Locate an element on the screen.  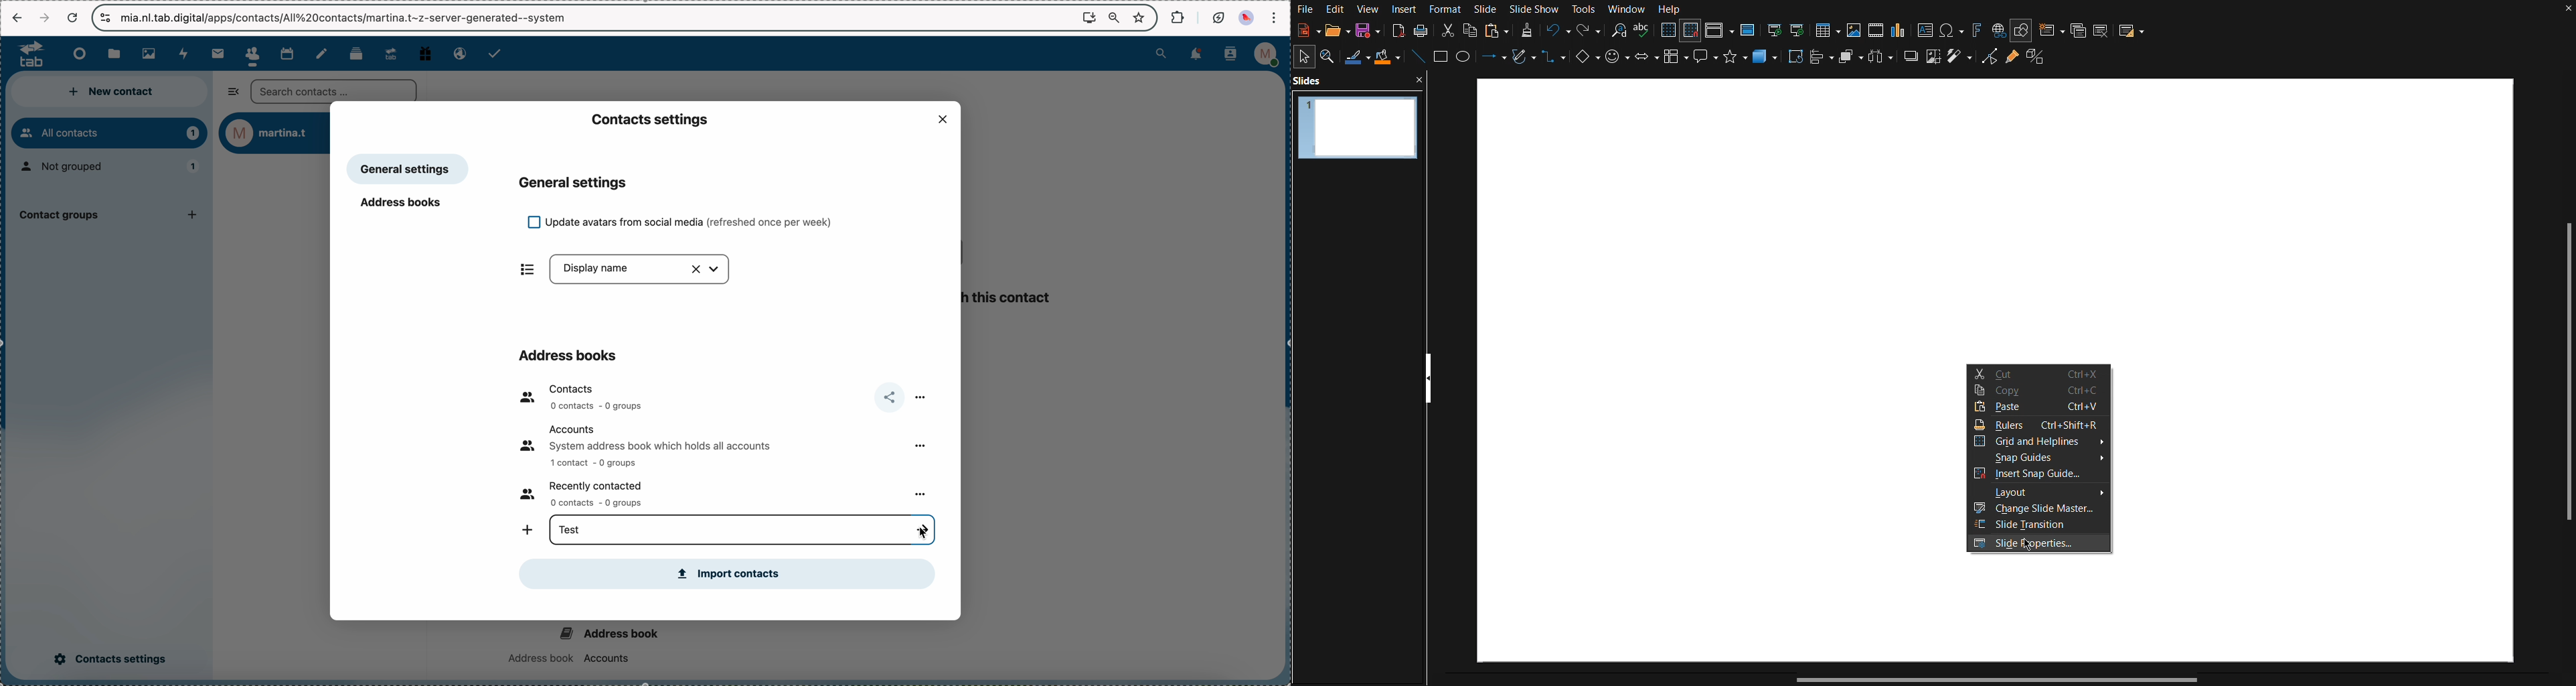
deck is located at coordinates (355, 54).